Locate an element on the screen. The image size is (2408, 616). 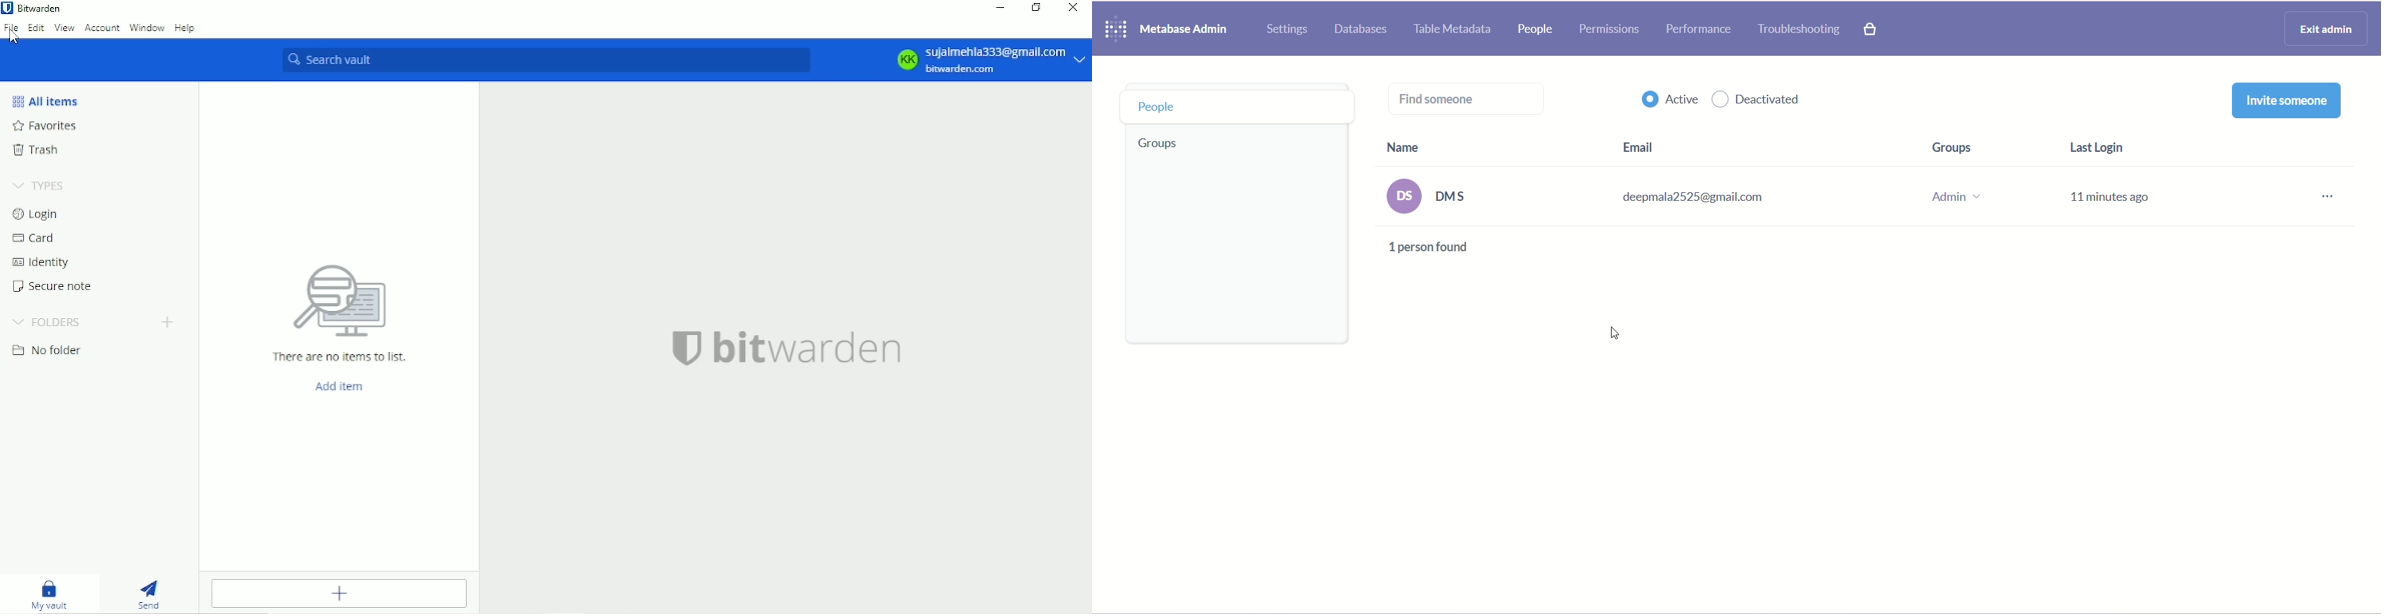
Secure note is located at coordinates (53, 287).